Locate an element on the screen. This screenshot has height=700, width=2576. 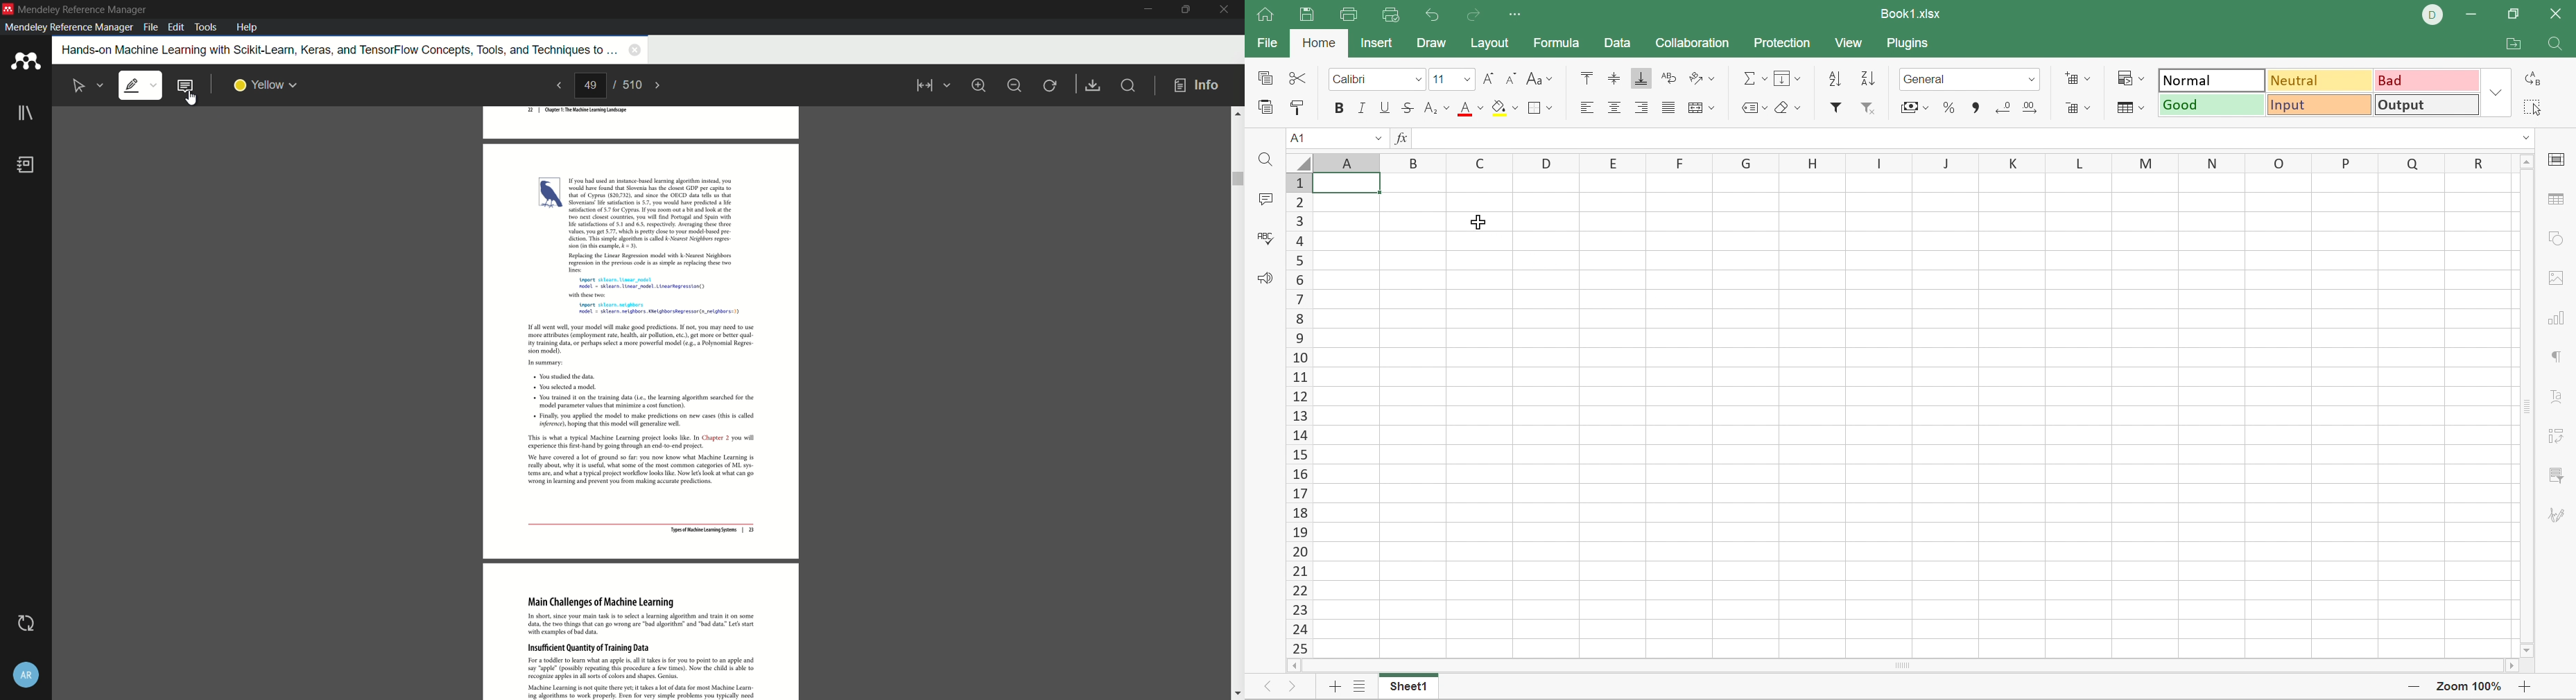
Restore Down is located at coordinates (2515, 12).